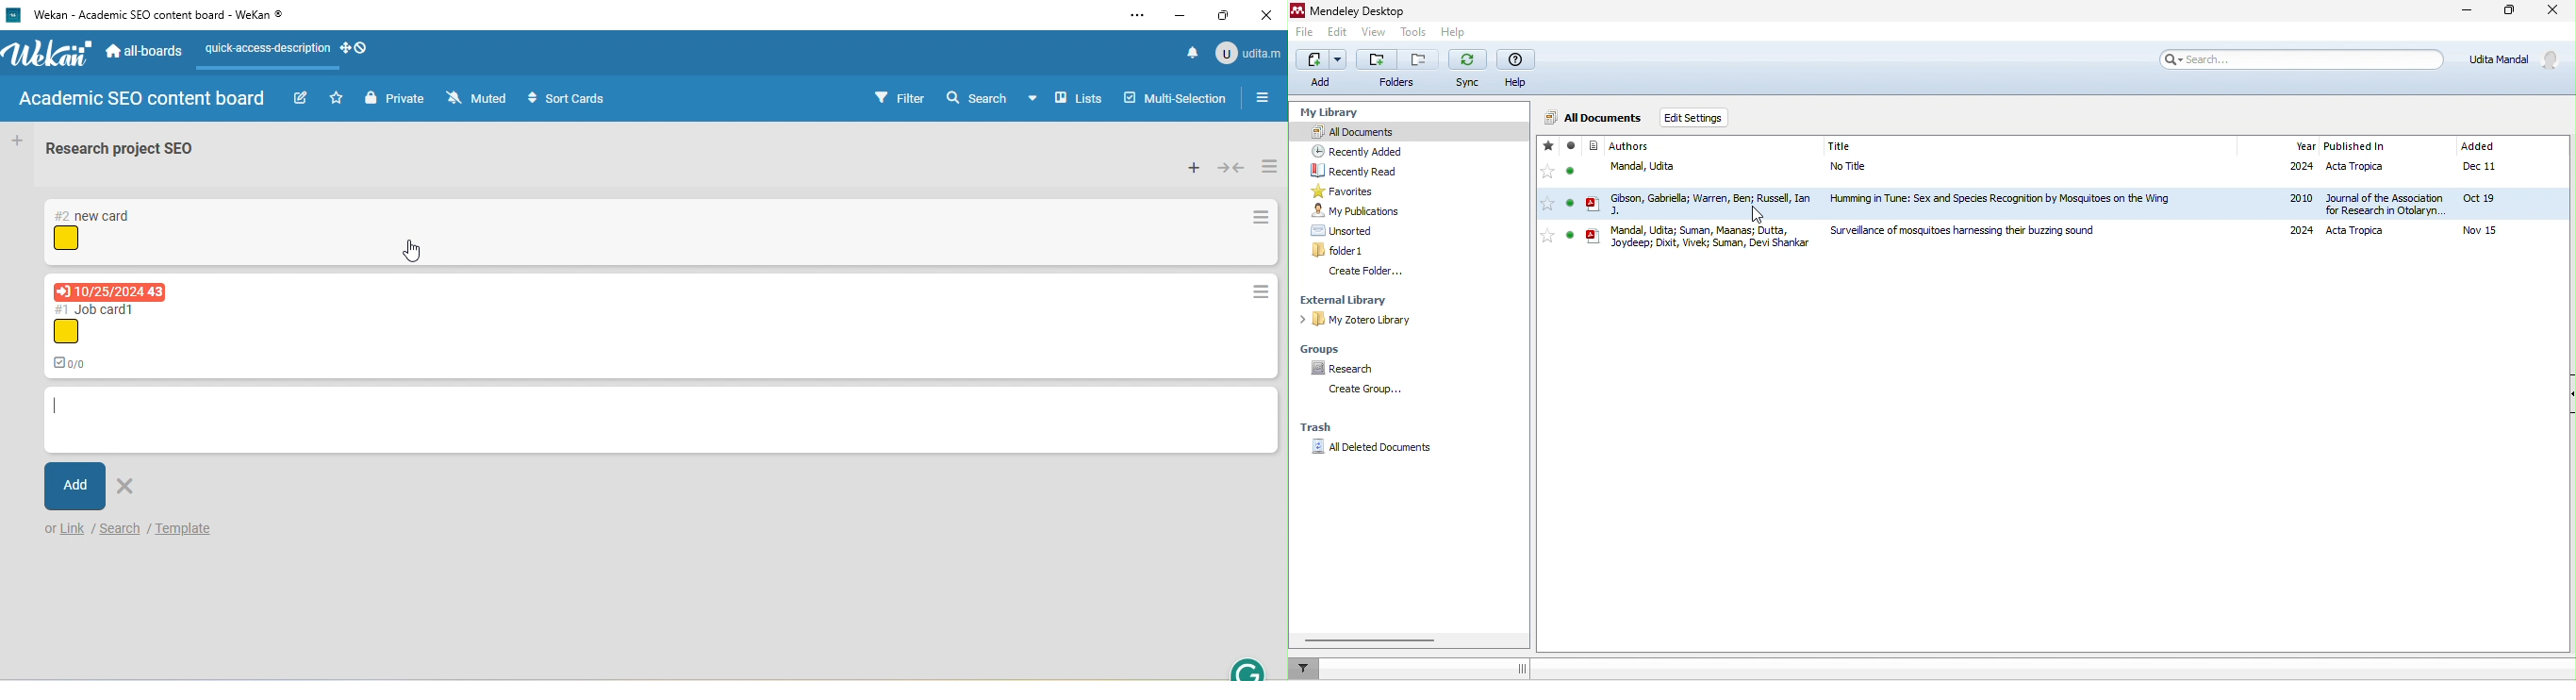  I want to click on horizontal scroll bar, so click(1366, 639).